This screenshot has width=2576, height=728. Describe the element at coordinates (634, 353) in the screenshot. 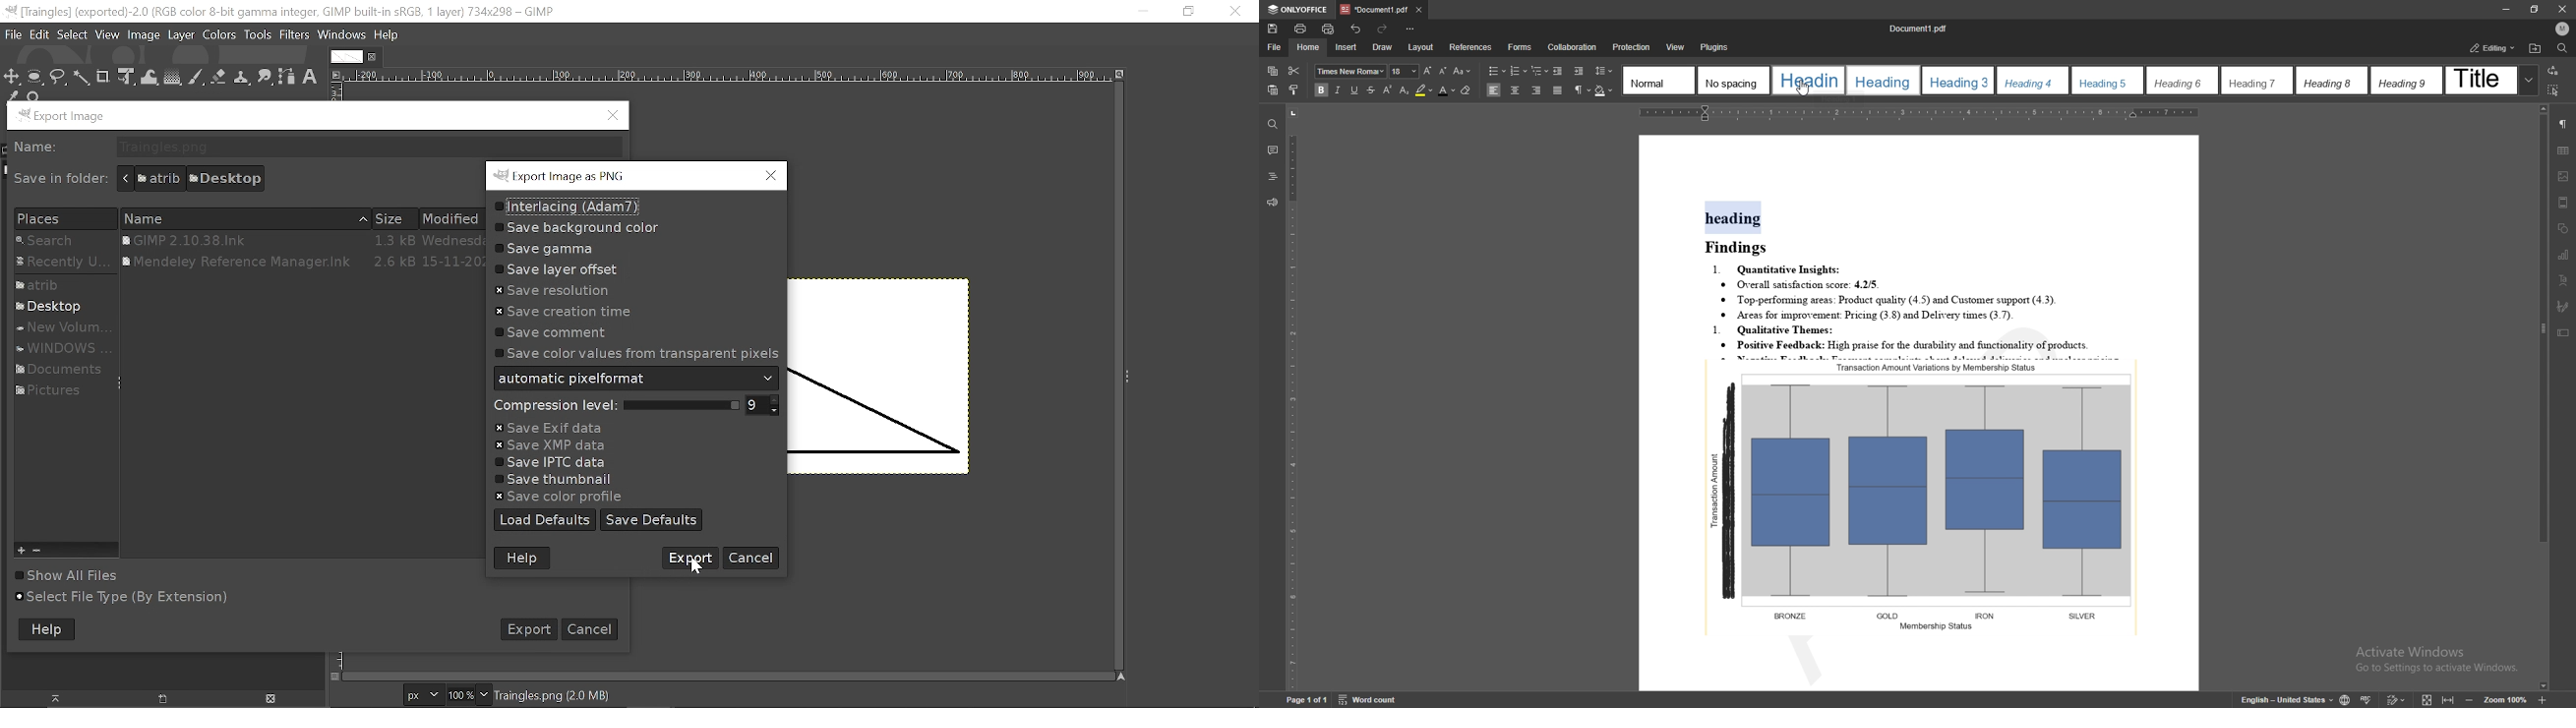

I see `Save color values from transparent pixels` at that location.